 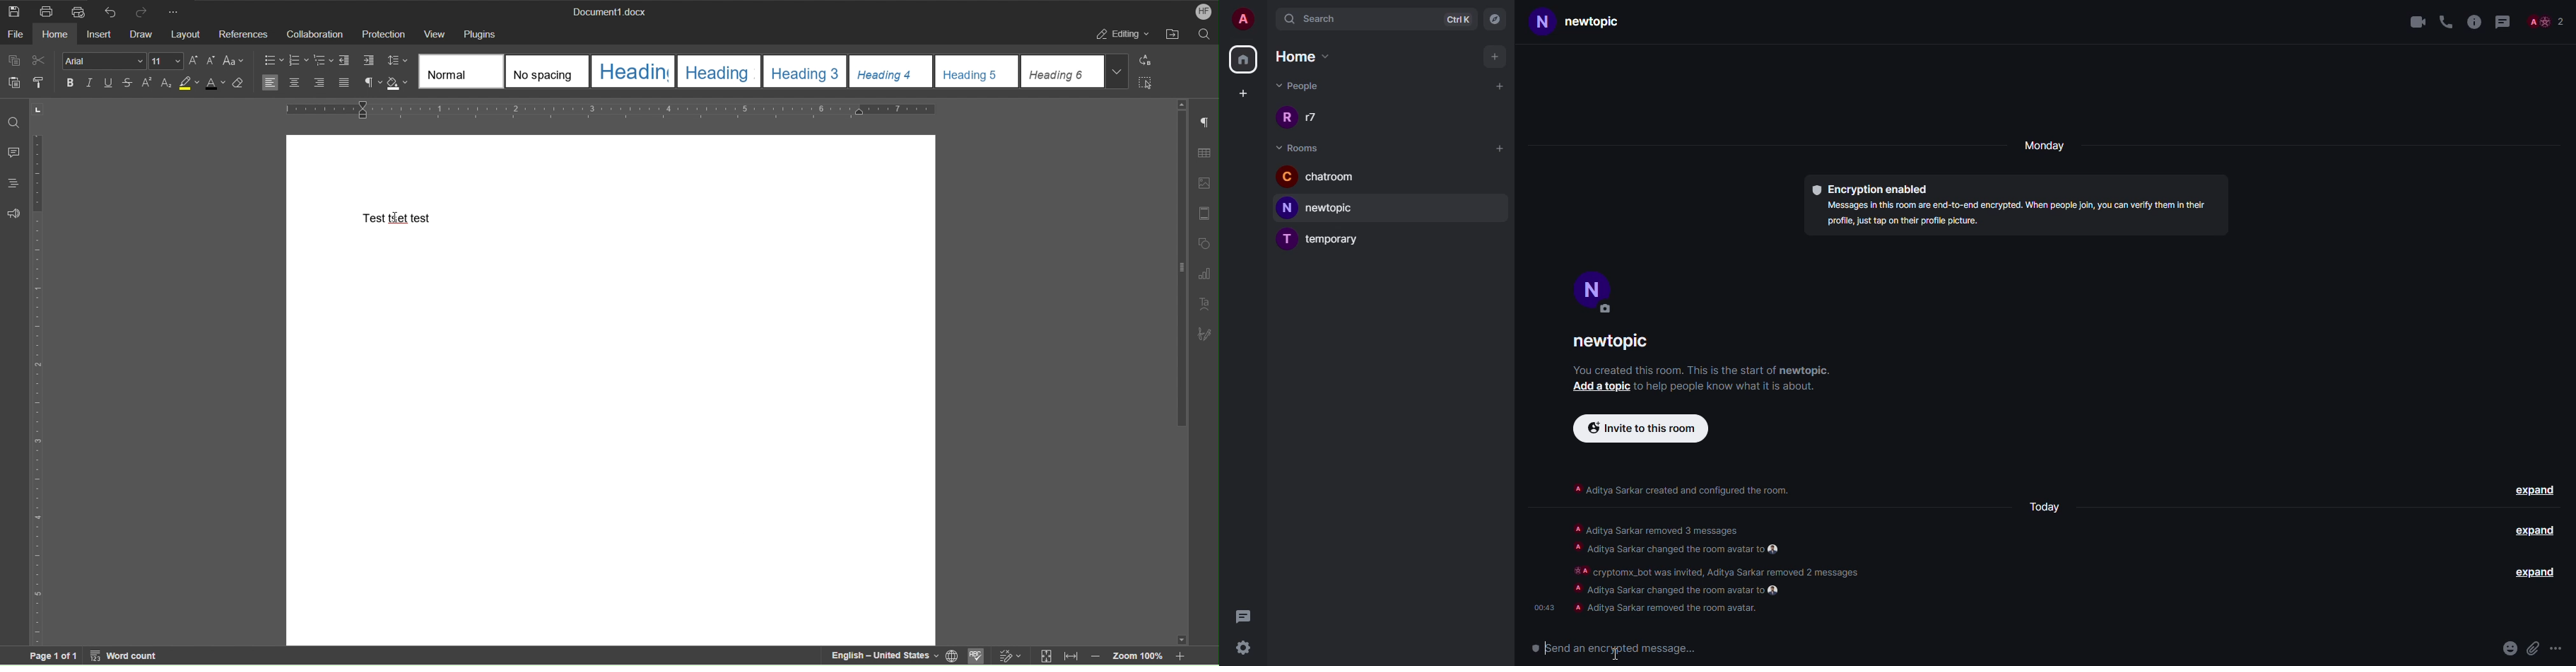 I want to click on send a encrypted message, so click(x=1630, y=649).